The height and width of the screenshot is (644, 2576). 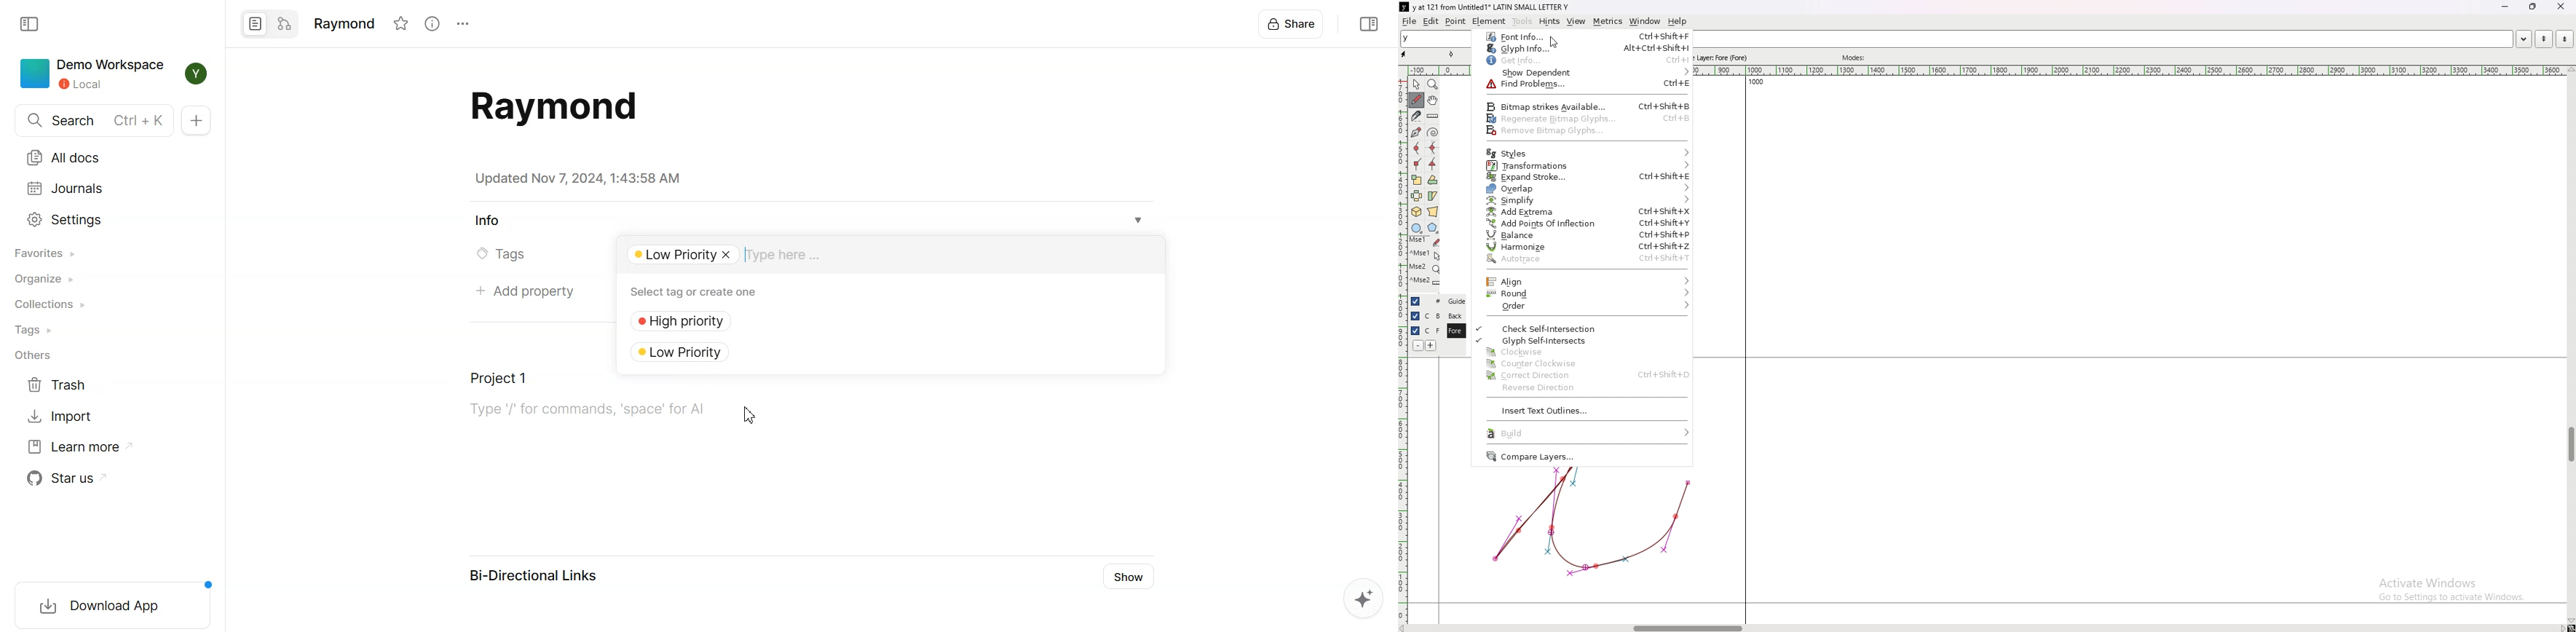 What do you see at coordinates (1433, 117) in the screenshot?
I see `measure distance` at bounding box center [1433, 117].